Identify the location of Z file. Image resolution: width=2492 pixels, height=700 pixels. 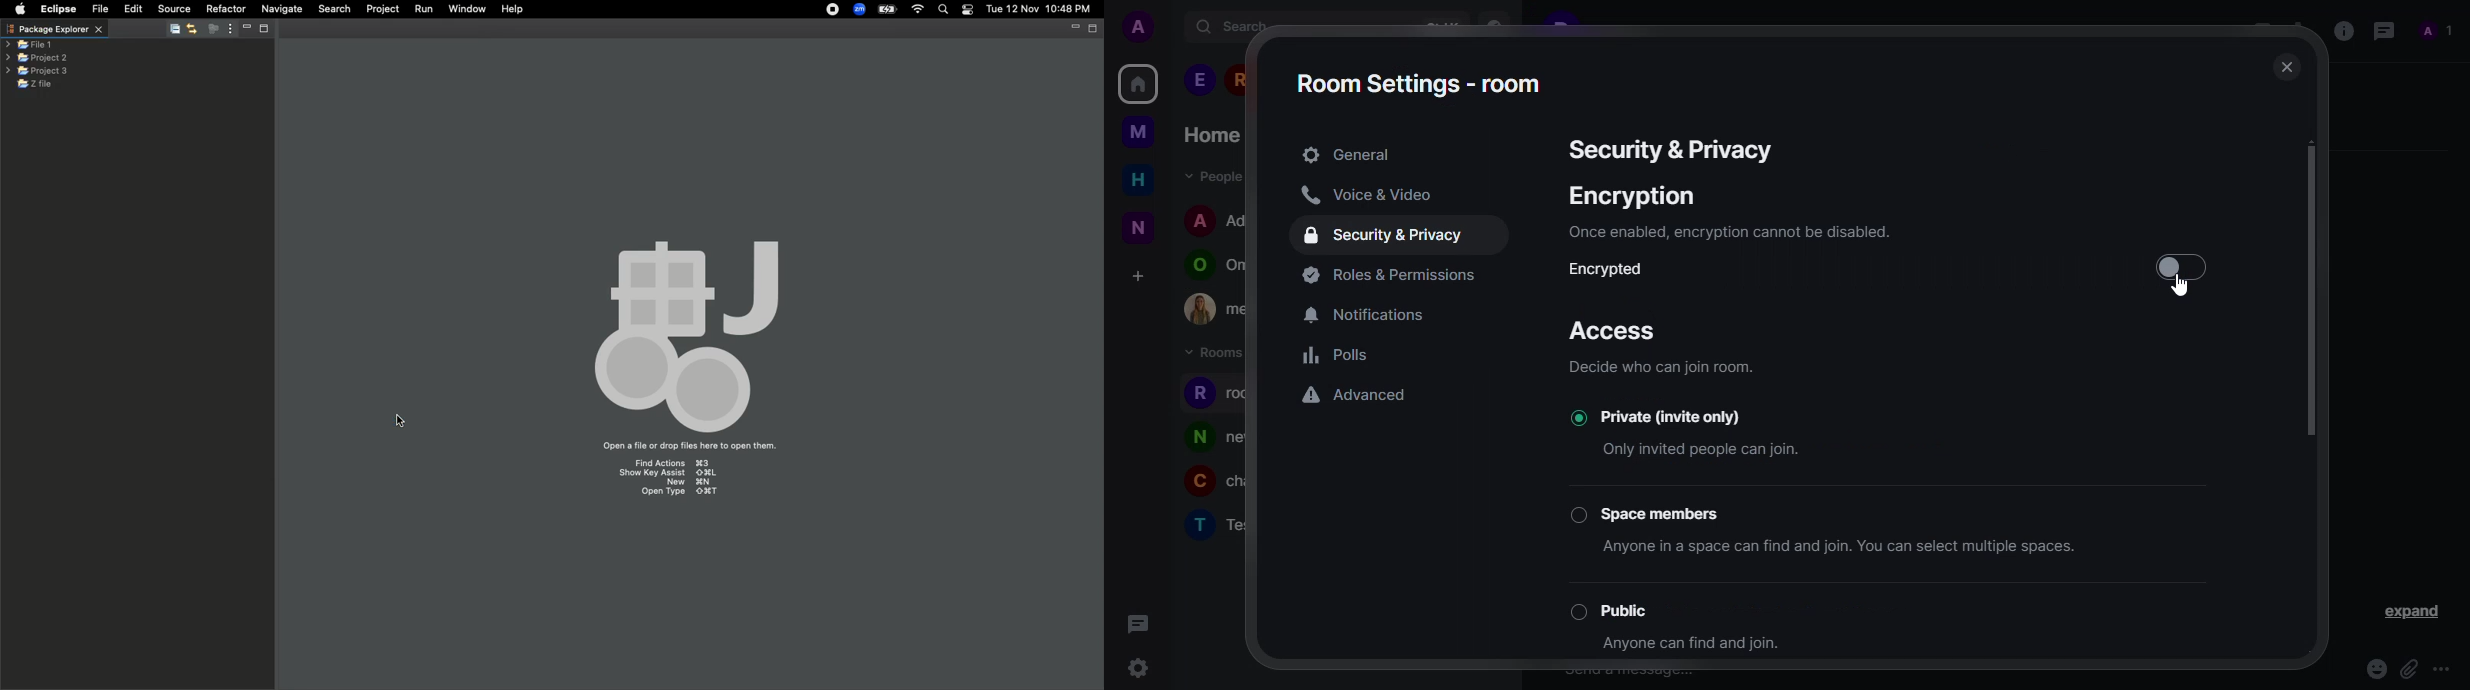
(44, 84).